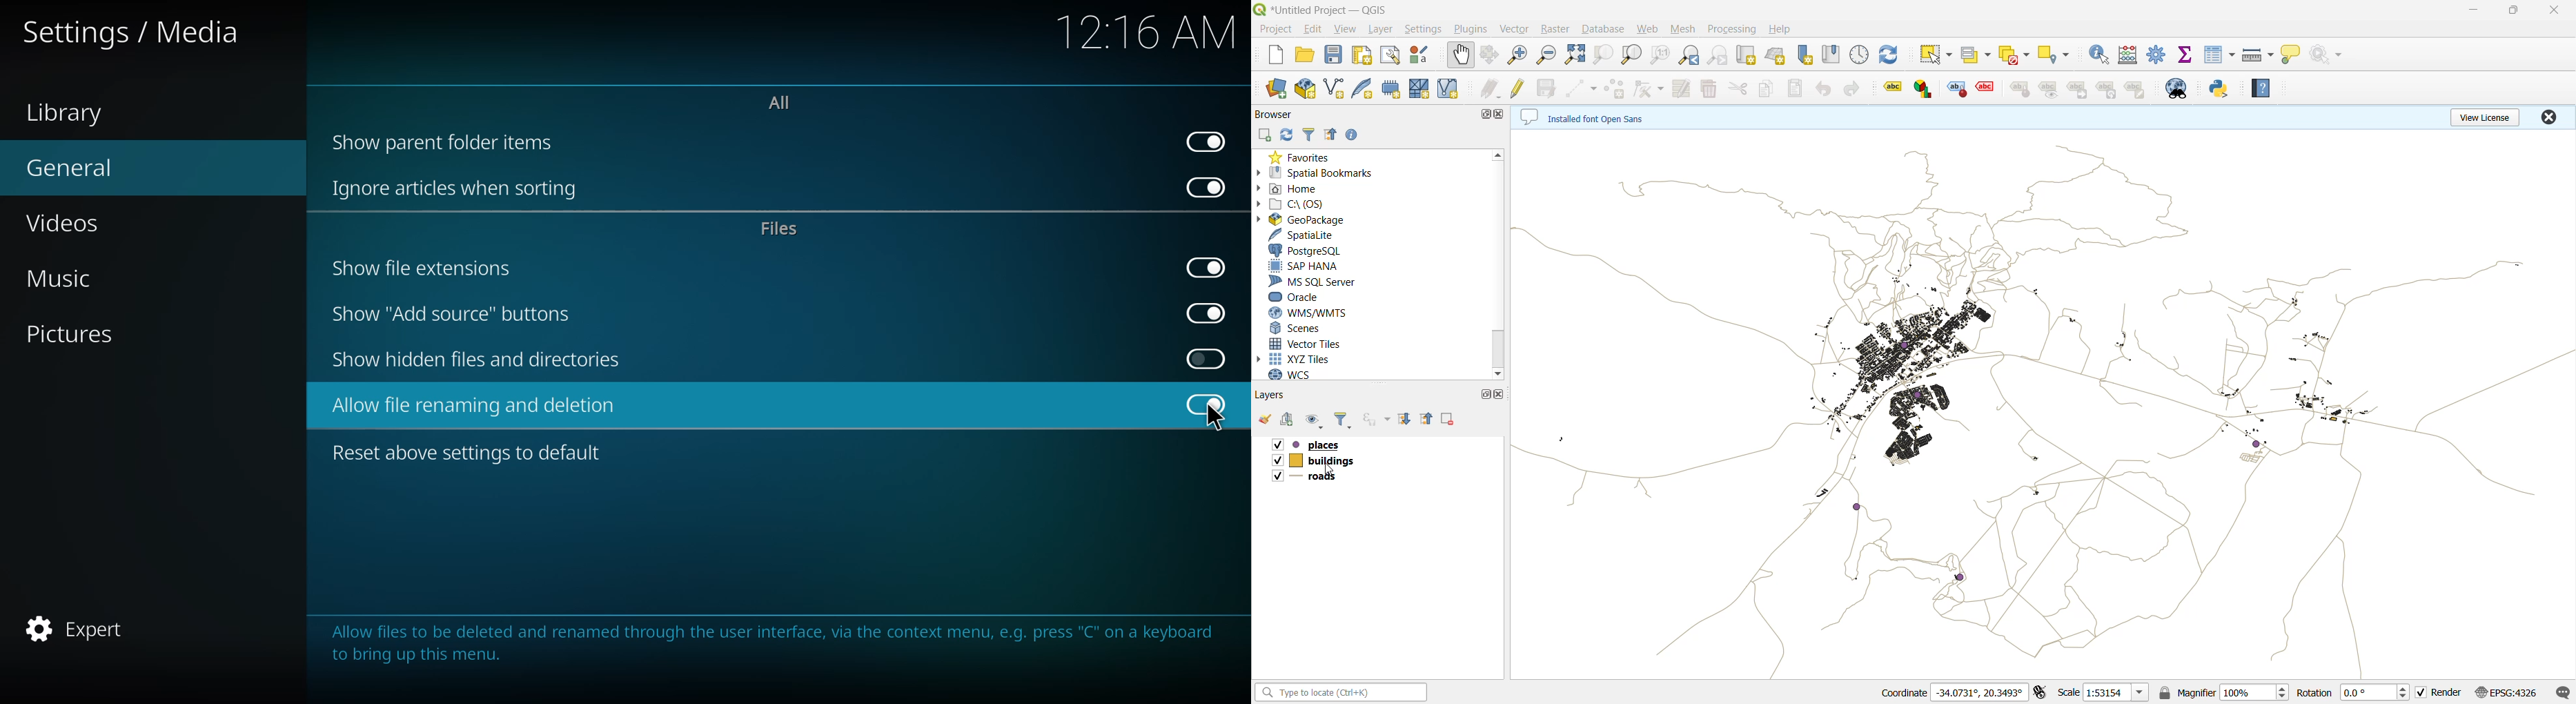  I want to click on show parent folder items, so click(444, 141).